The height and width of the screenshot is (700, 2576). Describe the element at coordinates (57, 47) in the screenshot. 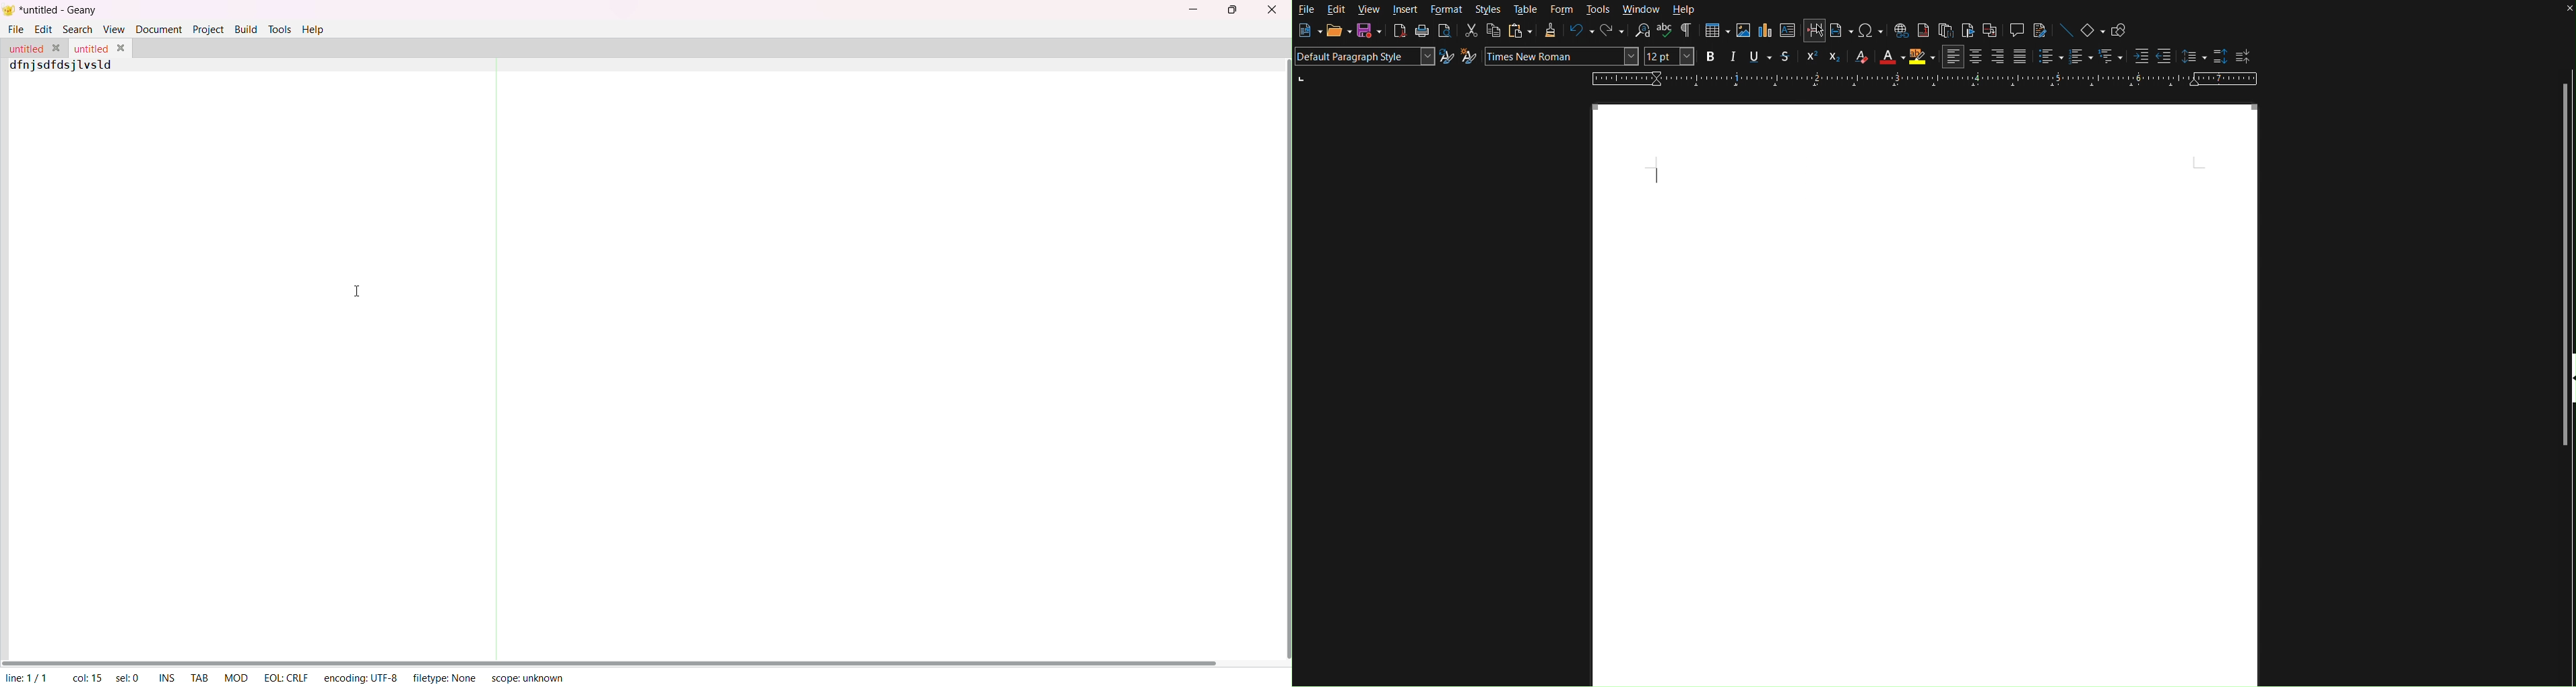

I see `close tab` at that location.